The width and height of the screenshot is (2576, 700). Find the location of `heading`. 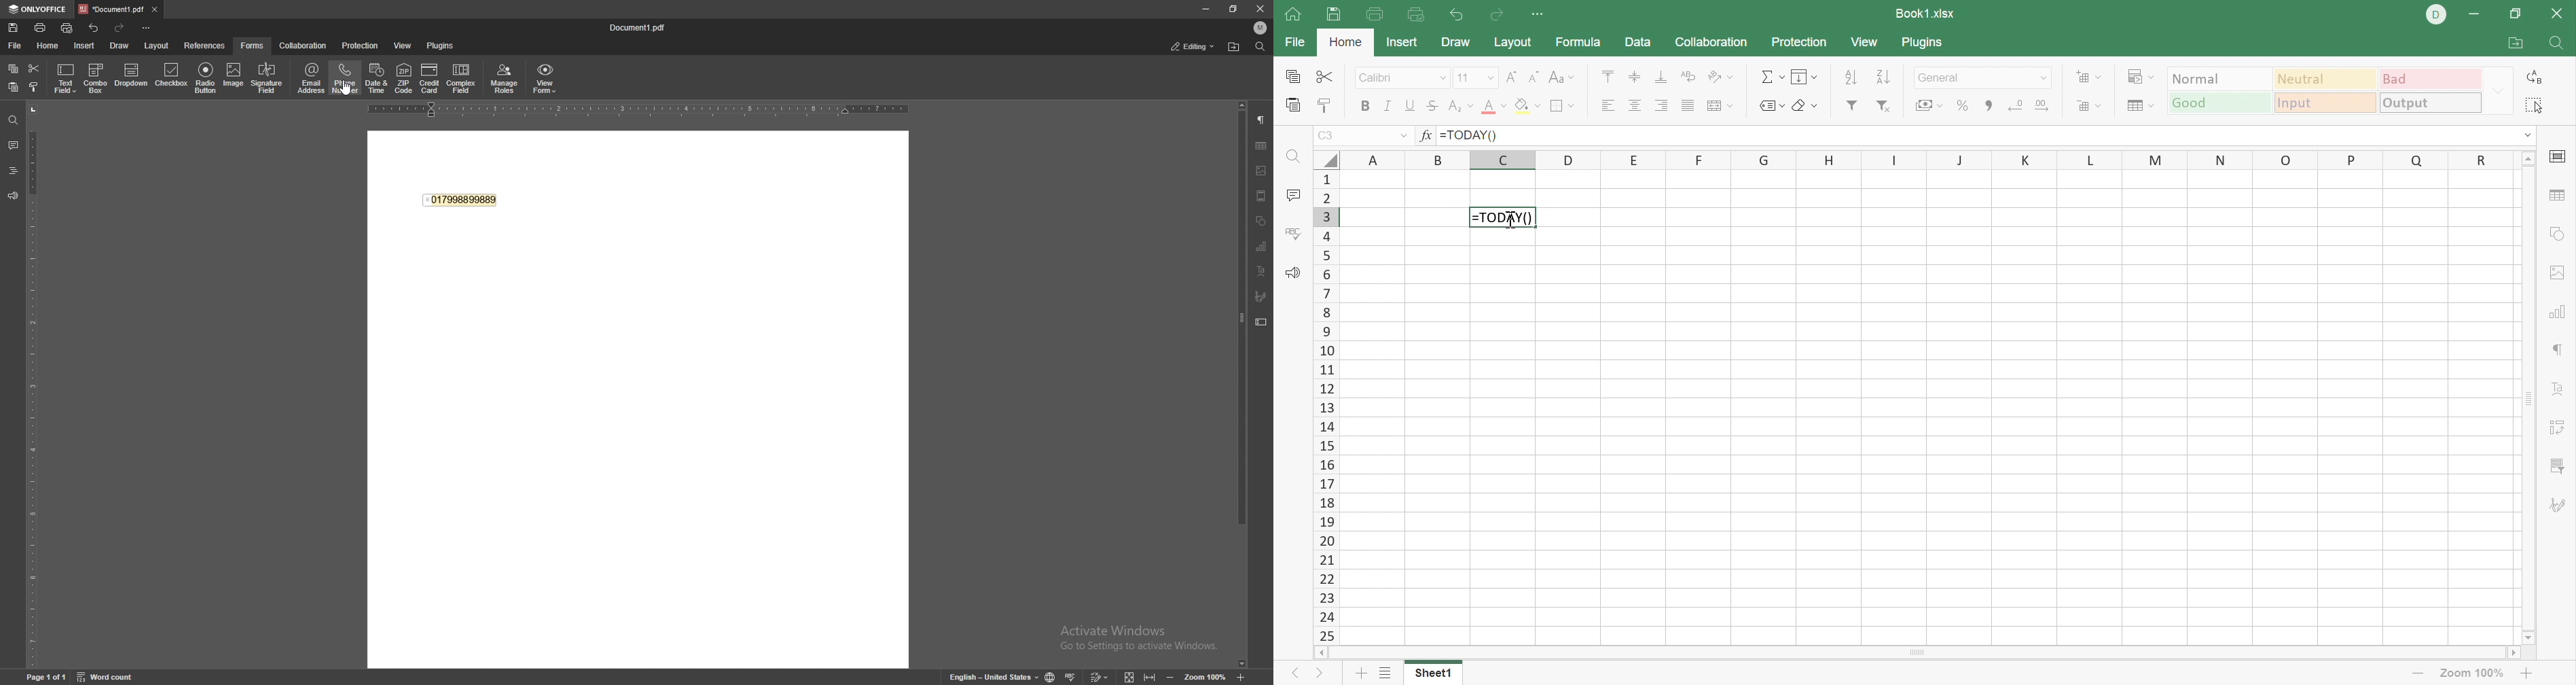

heading is located at coordinates (13, 171).